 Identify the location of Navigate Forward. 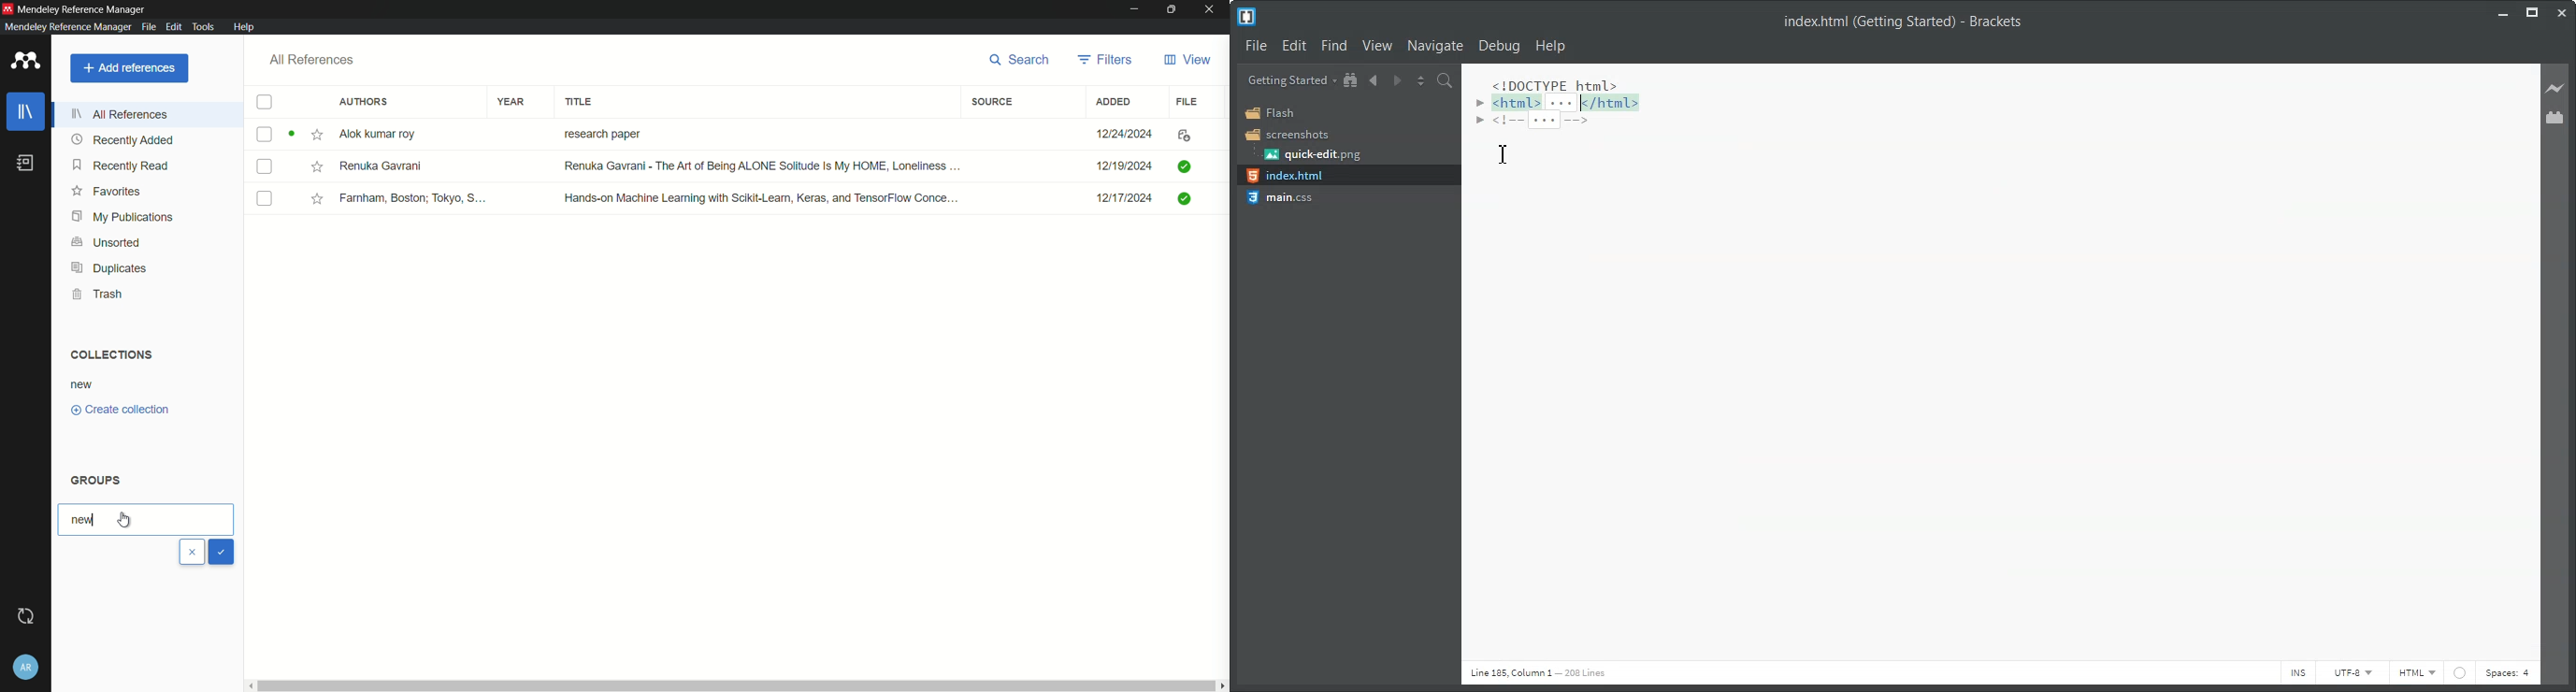
(1397, 80).